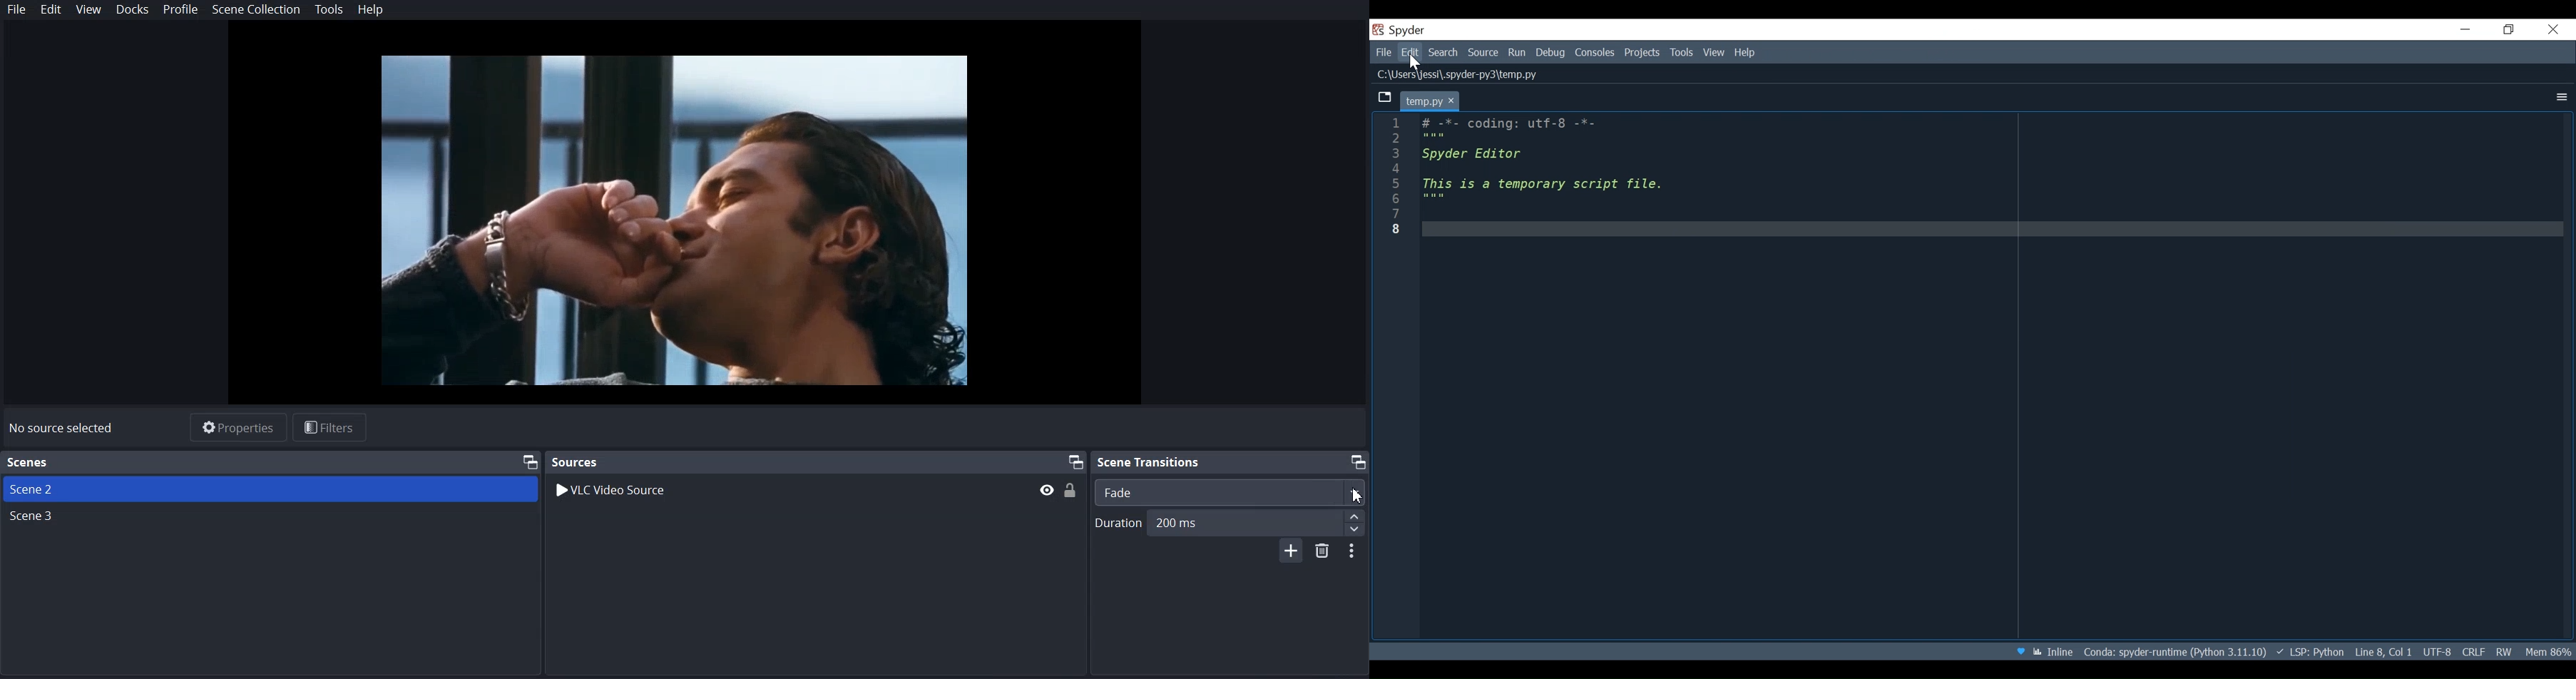  I want to click on File Path, so click(2174, 651).